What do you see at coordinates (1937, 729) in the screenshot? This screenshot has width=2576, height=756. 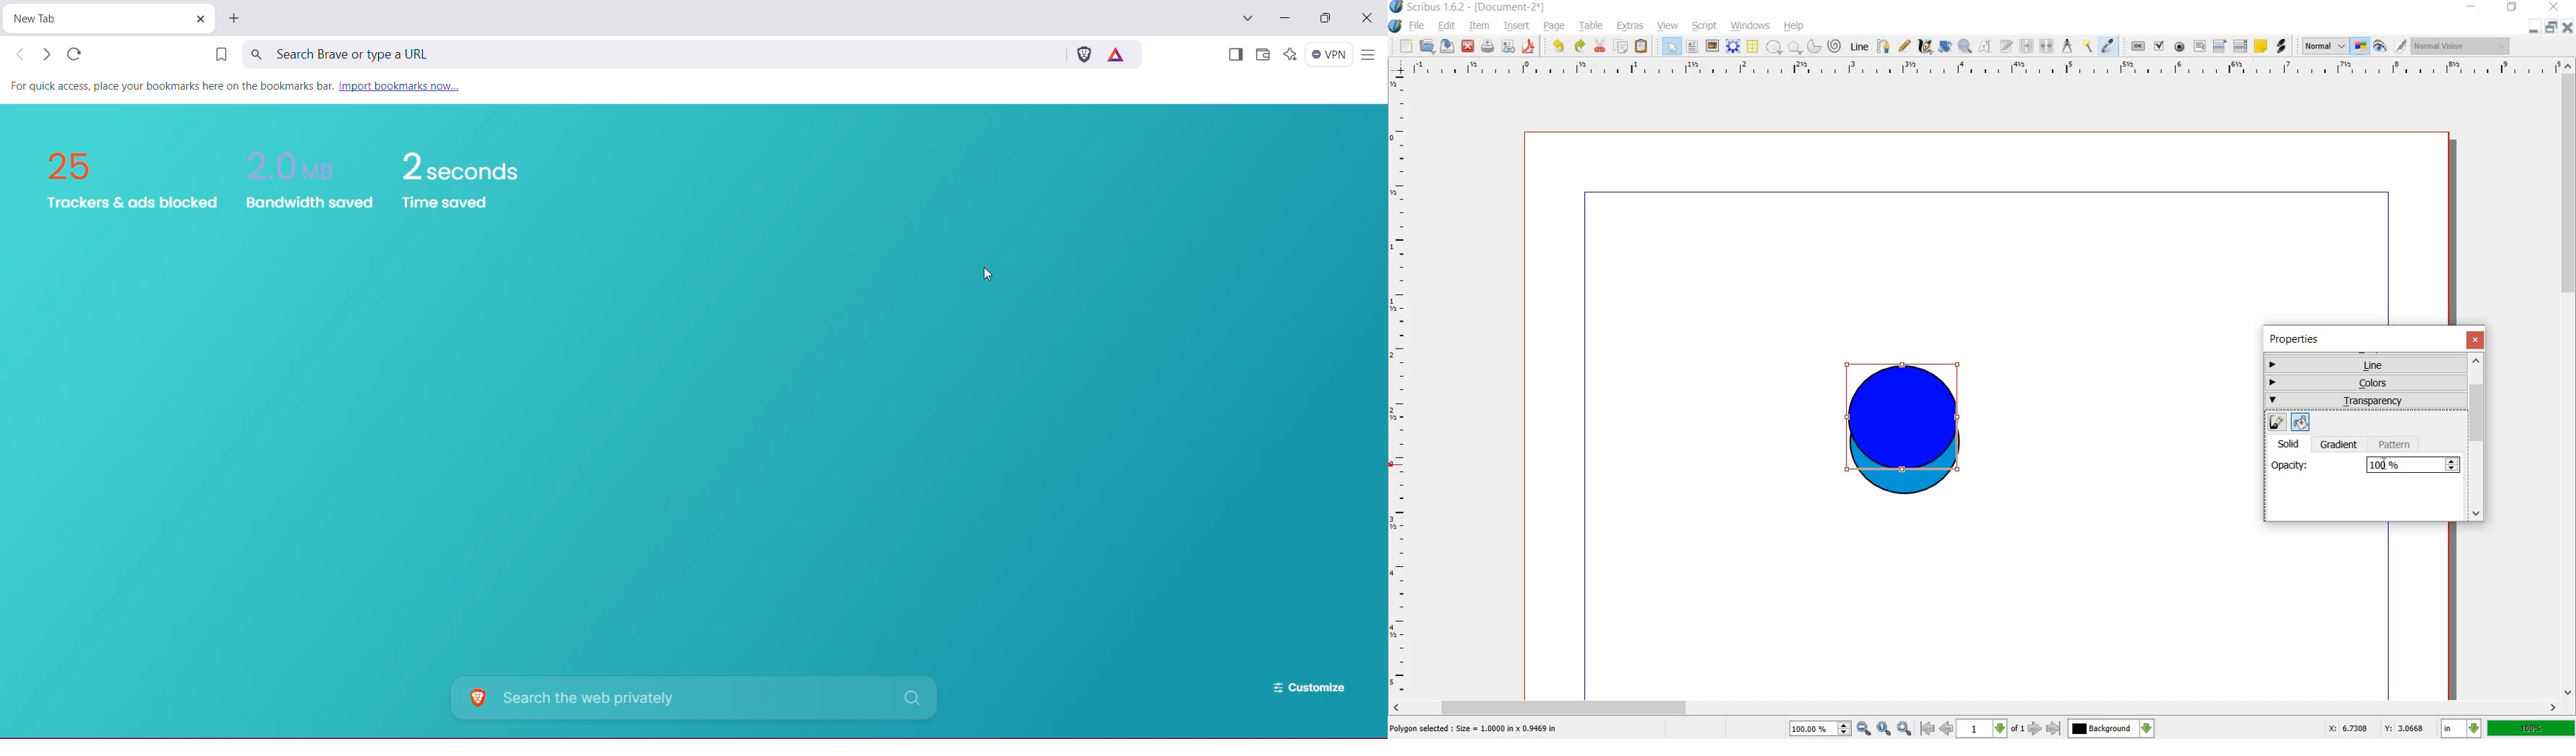 I see `go to first or previous page` at bounding box center [1937, 729].